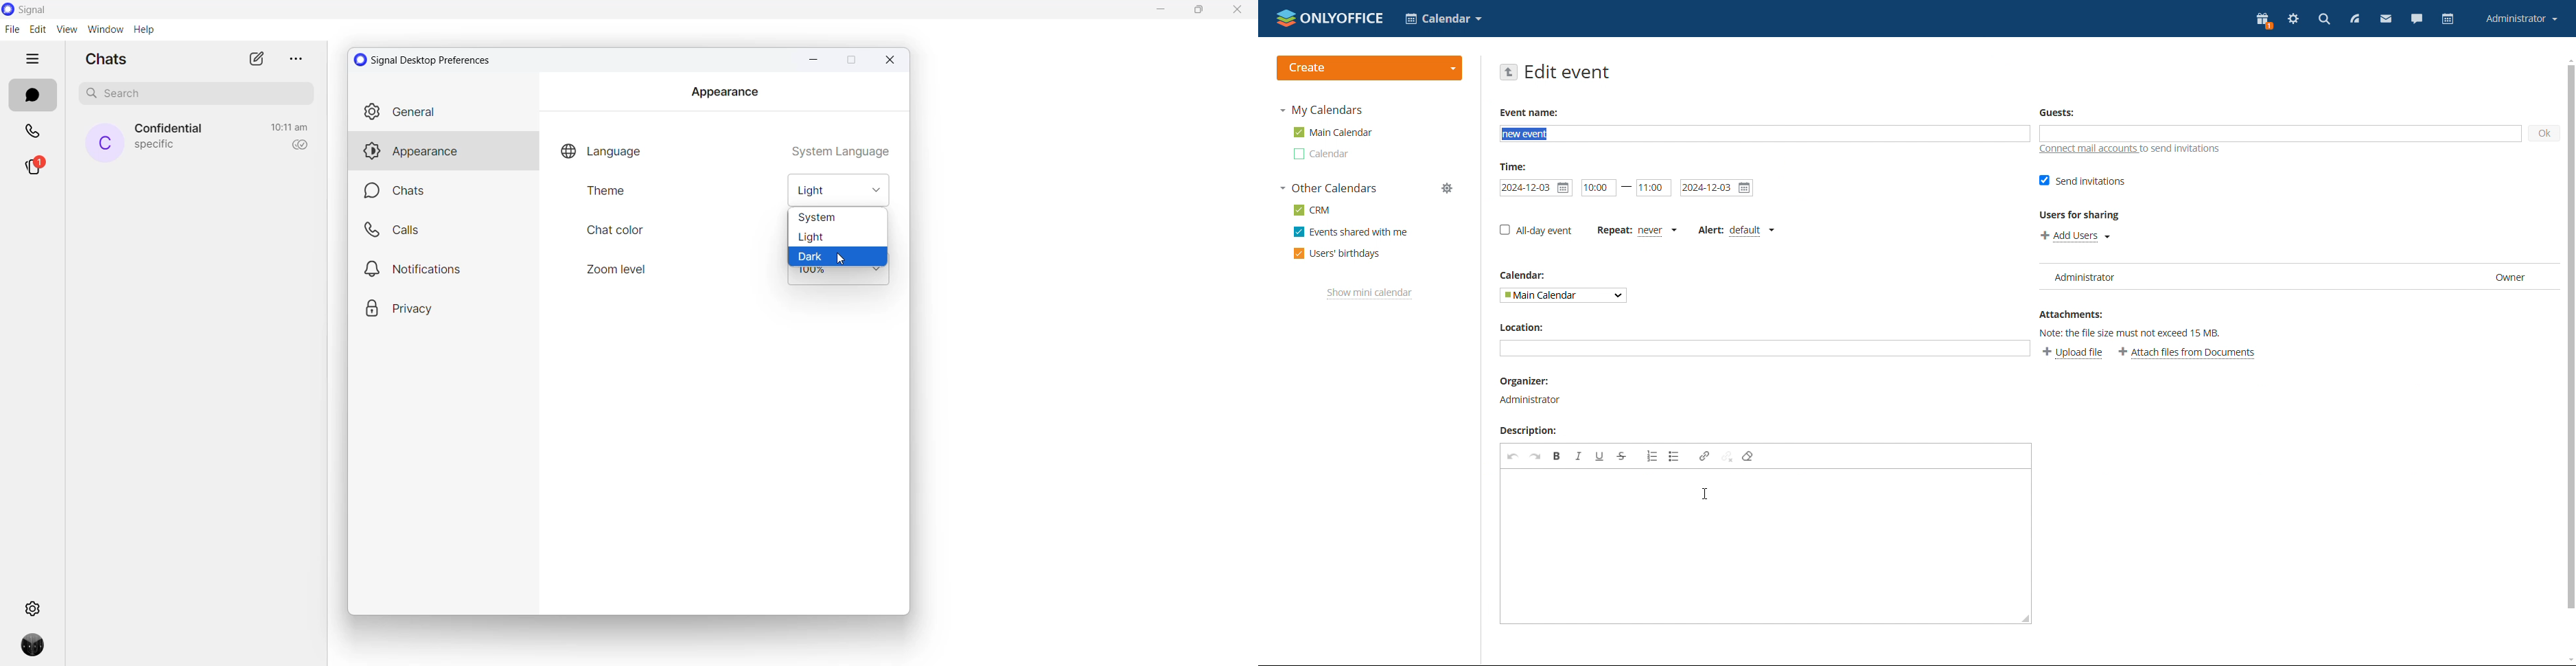  Describe the element at coordinates (1622, 456) in the screenshot. I see `strikethrough` at that location.